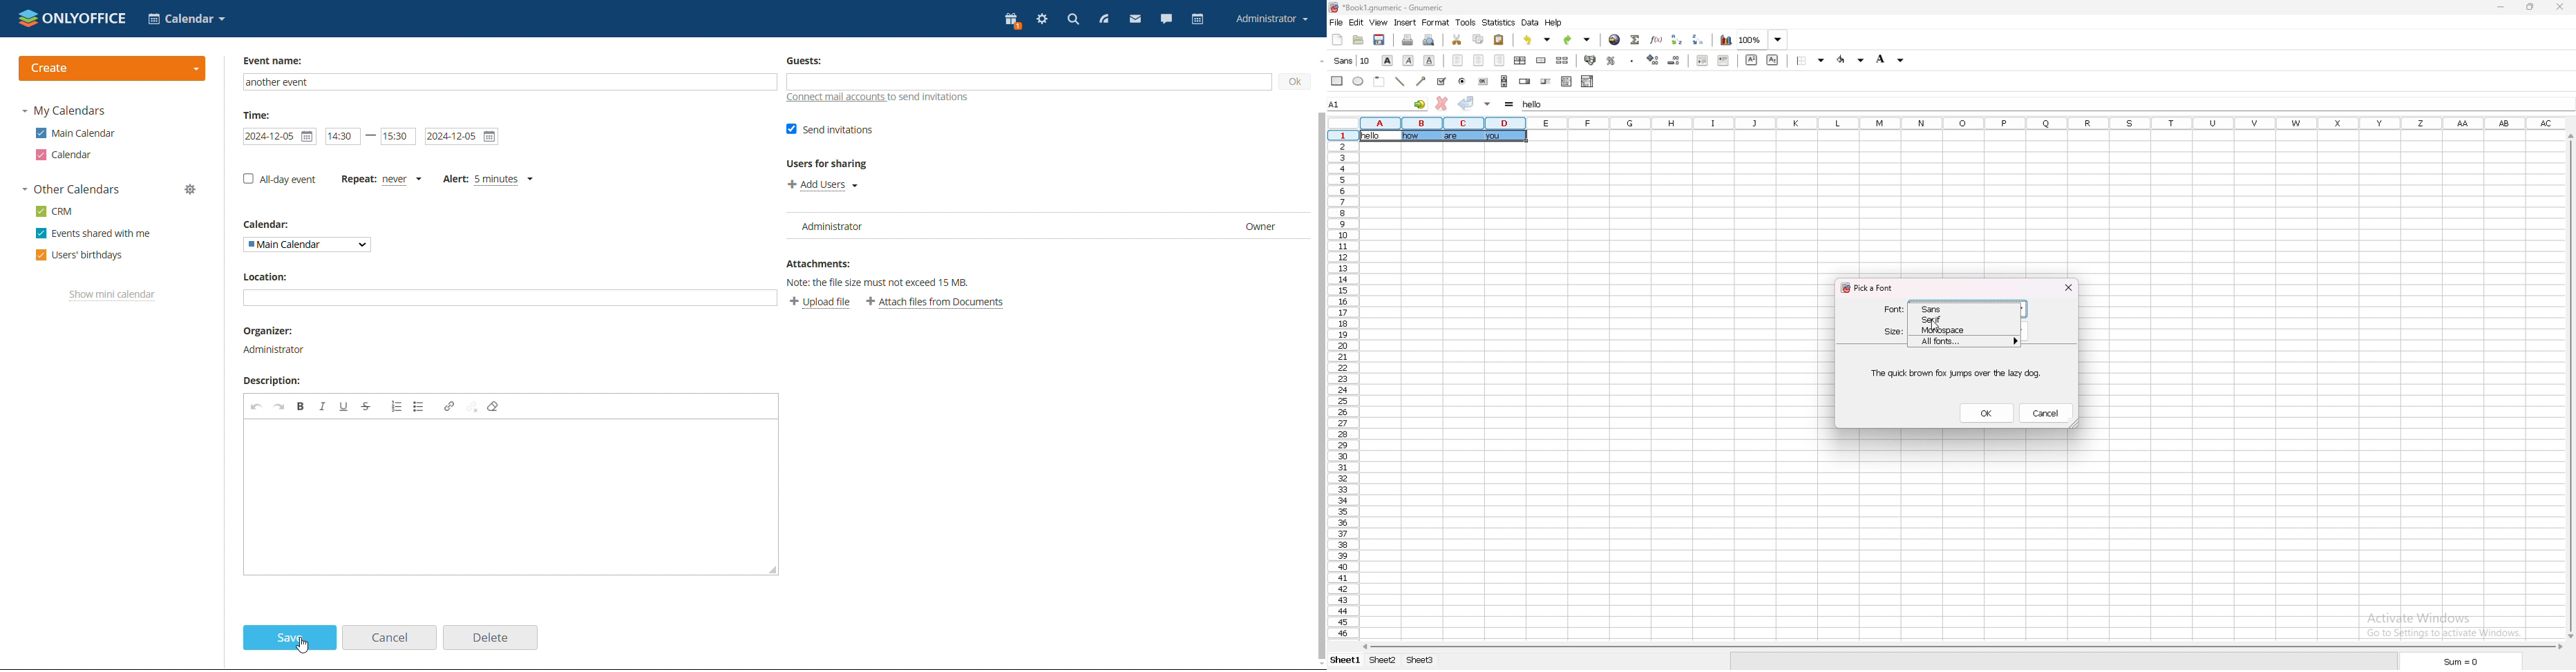  What do you see at coordinates (1358, 39) in the screenshot?
I see `open` at bounding box center [1358, 39].